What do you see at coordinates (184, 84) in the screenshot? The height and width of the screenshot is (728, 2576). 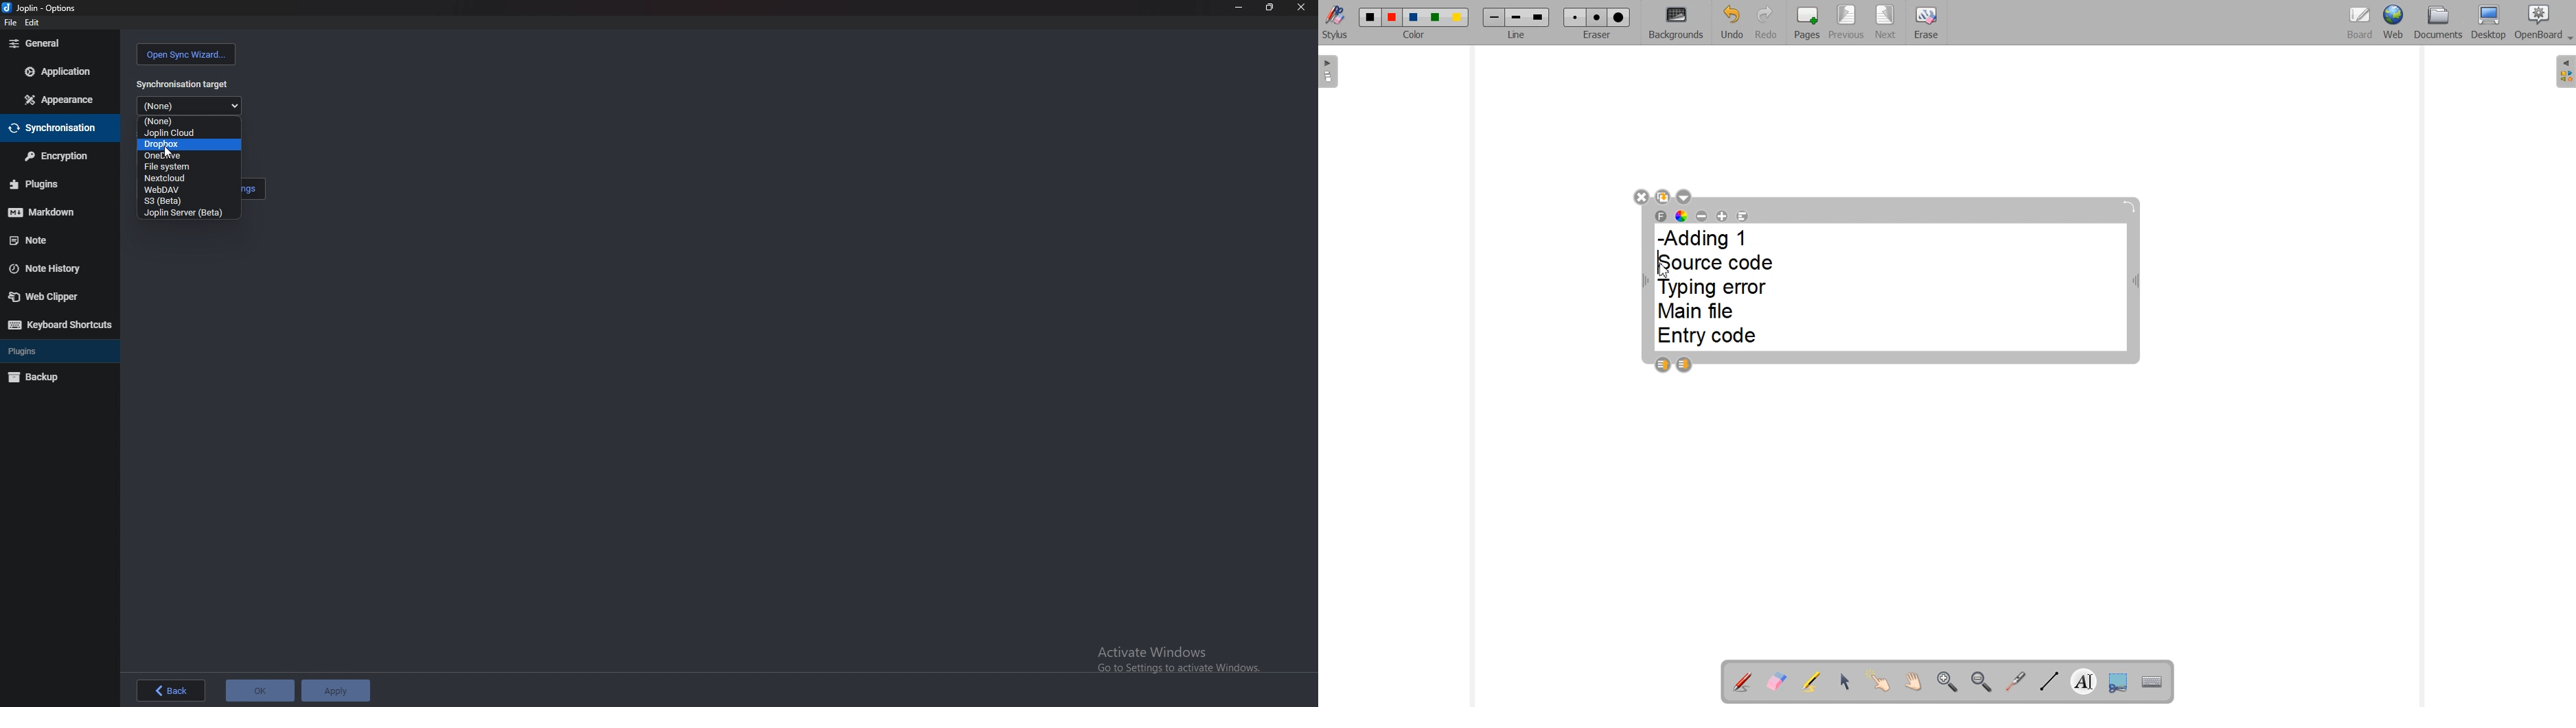 I see `synchronization target` at bounding box center [184, 84].